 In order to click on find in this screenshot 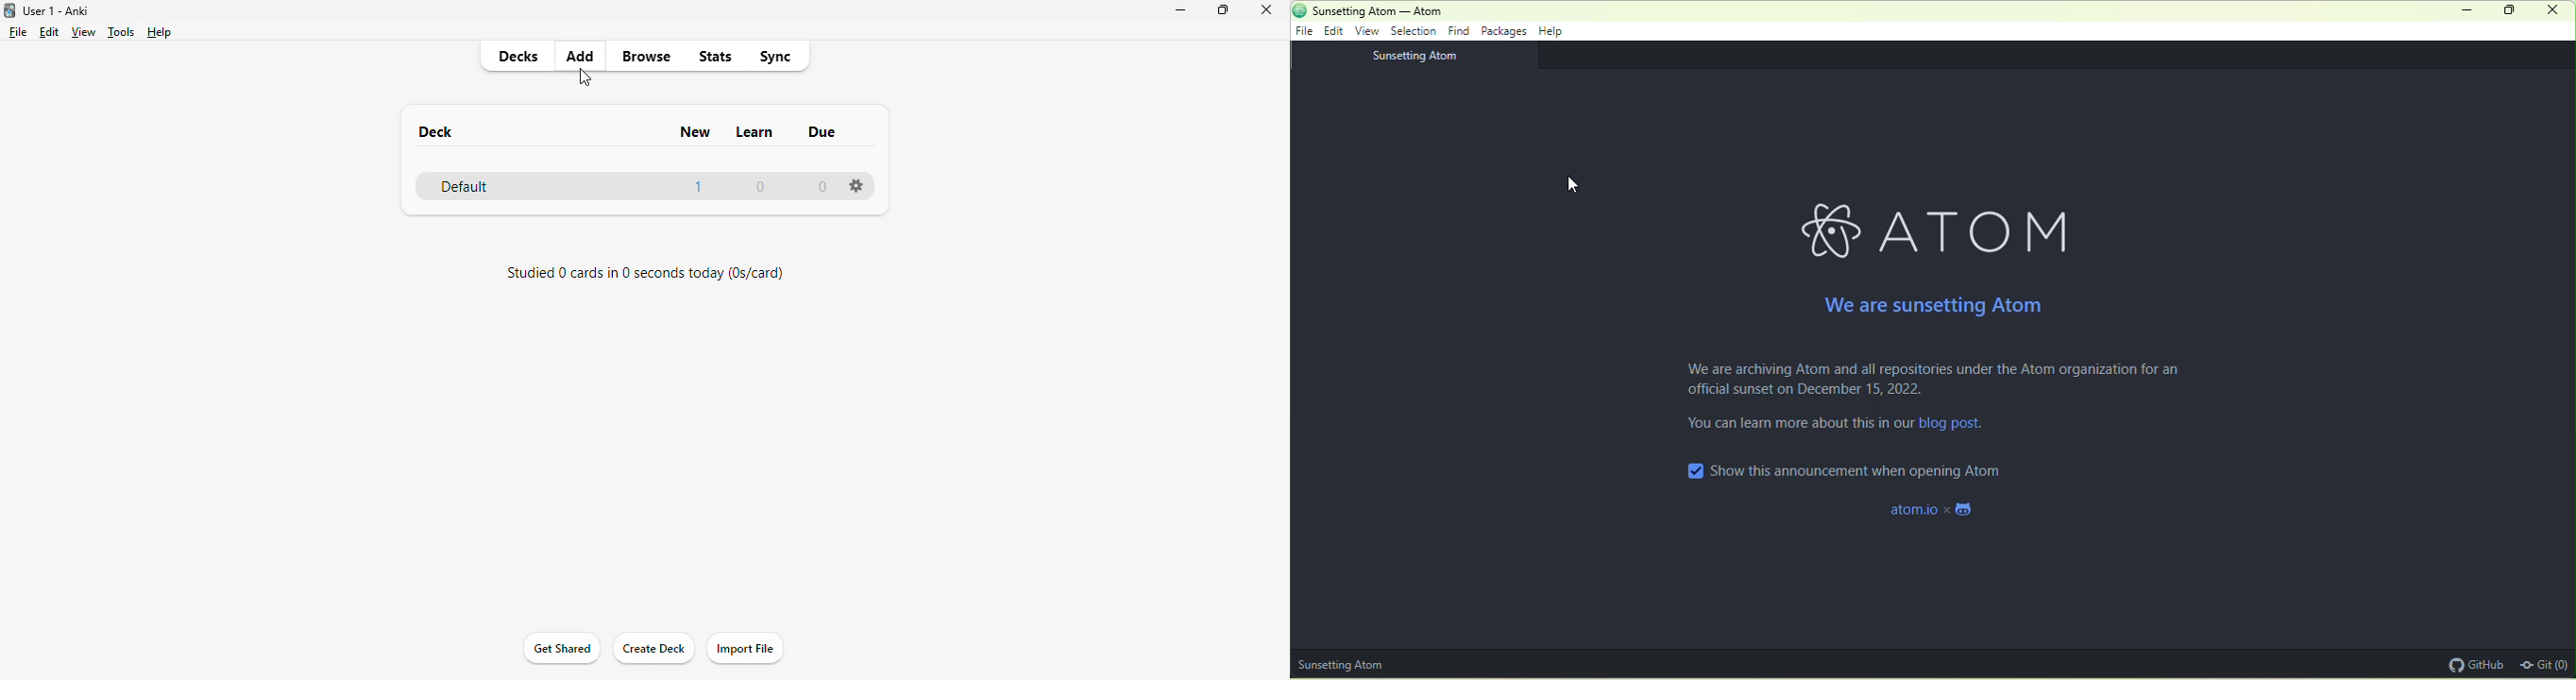, I will do `click(1461, 31)`.